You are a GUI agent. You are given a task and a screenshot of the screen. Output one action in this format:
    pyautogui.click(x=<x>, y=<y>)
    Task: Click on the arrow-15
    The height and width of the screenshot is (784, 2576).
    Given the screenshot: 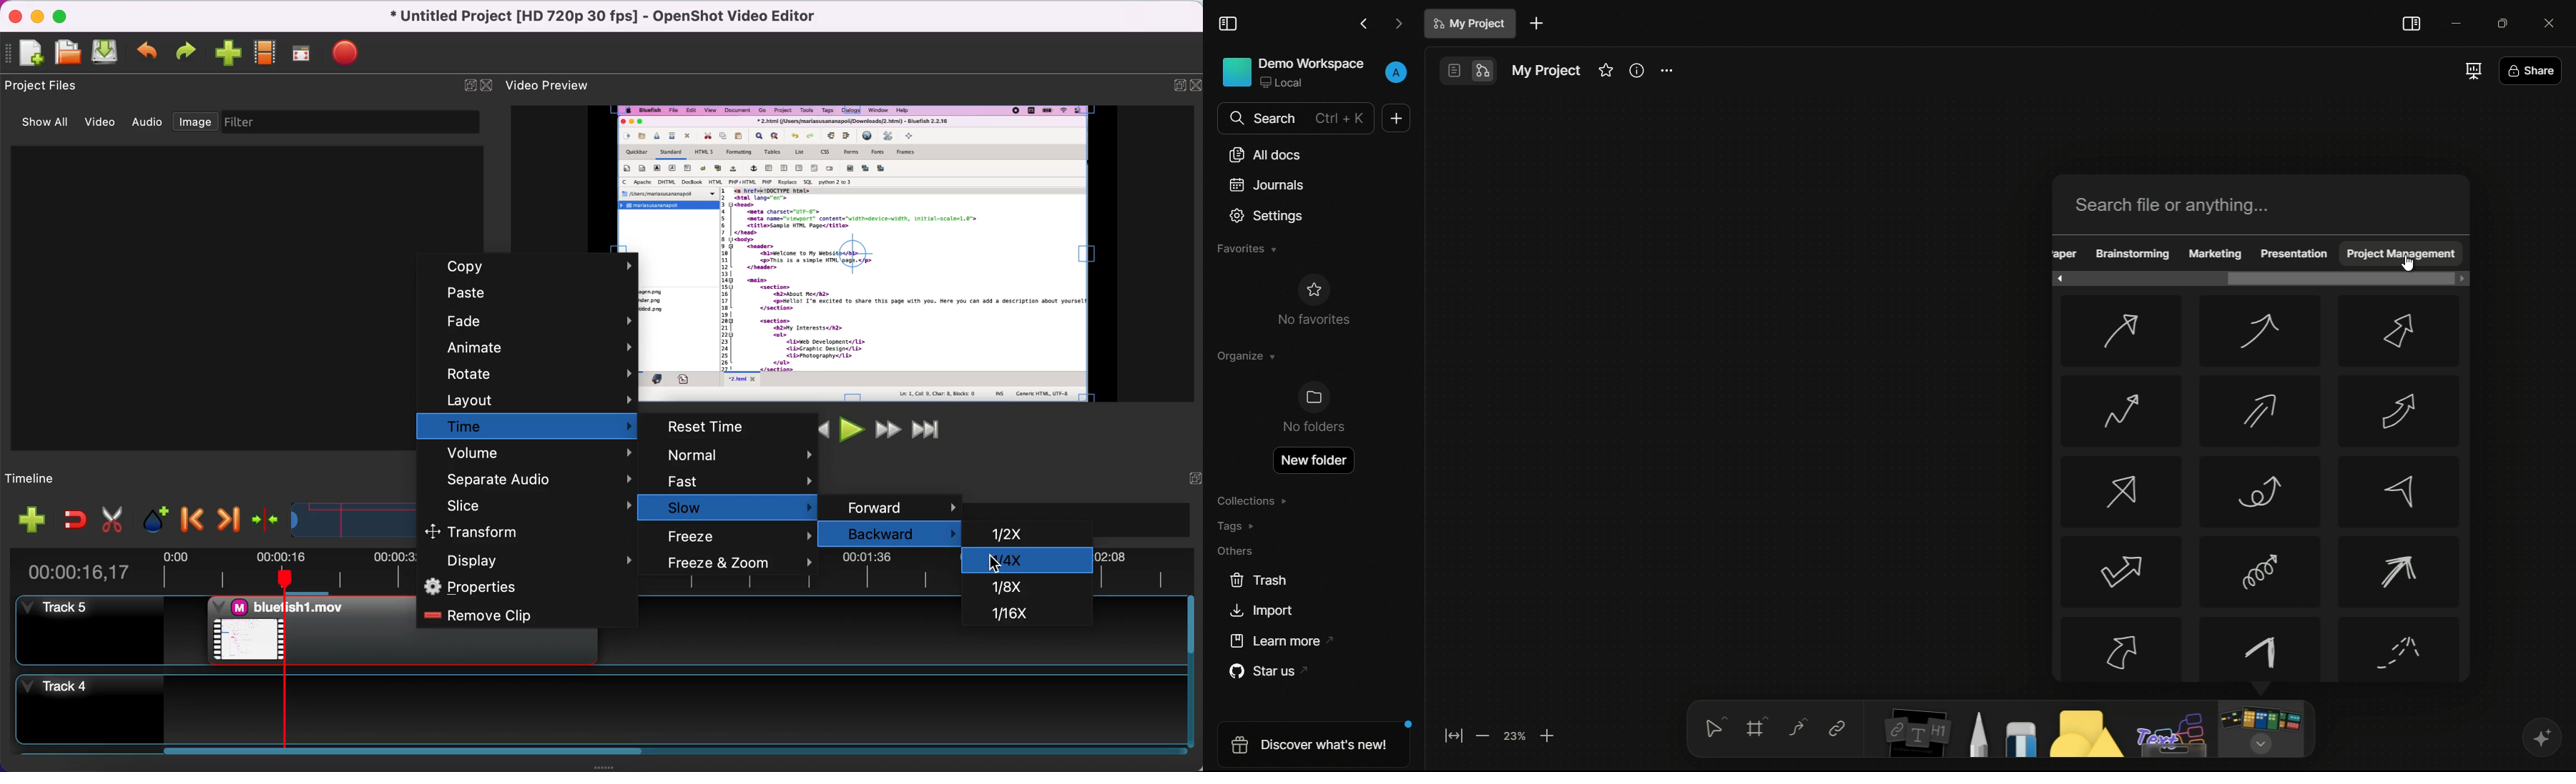 What is the action you would take?
    pyautogui.click(x=2401, y=650)
    